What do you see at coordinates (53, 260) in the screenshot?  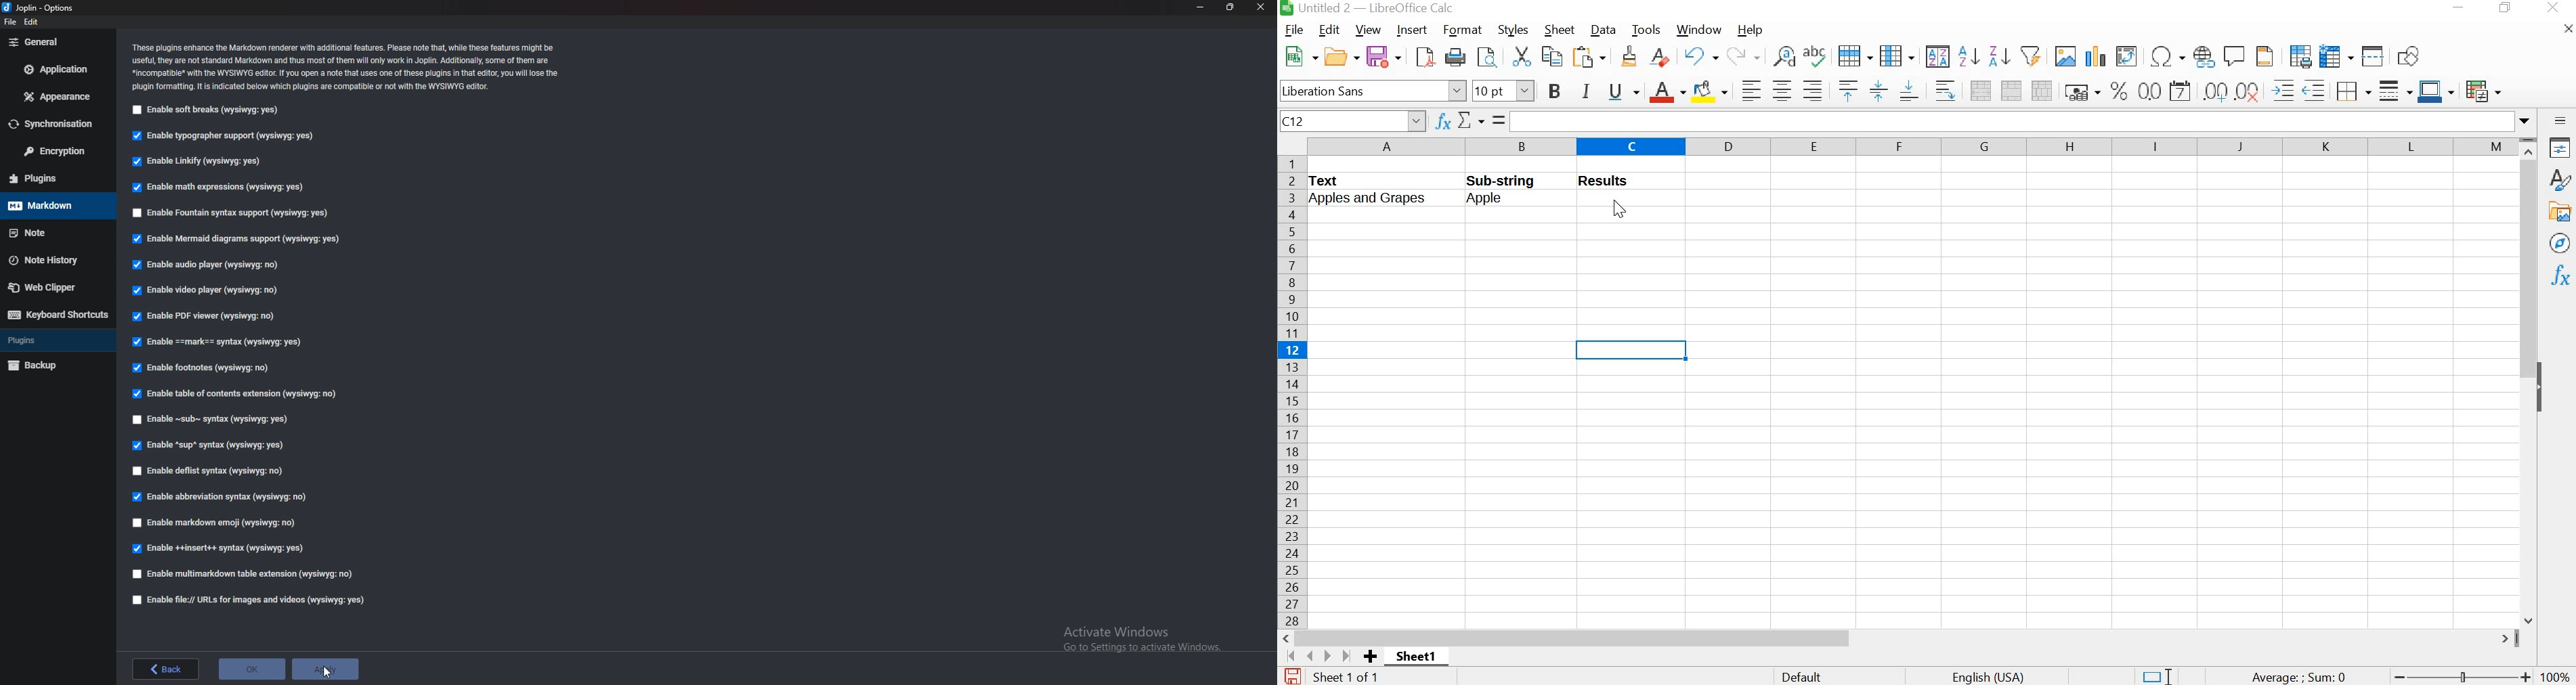 I see `note history` at bounding box center [53, 260].